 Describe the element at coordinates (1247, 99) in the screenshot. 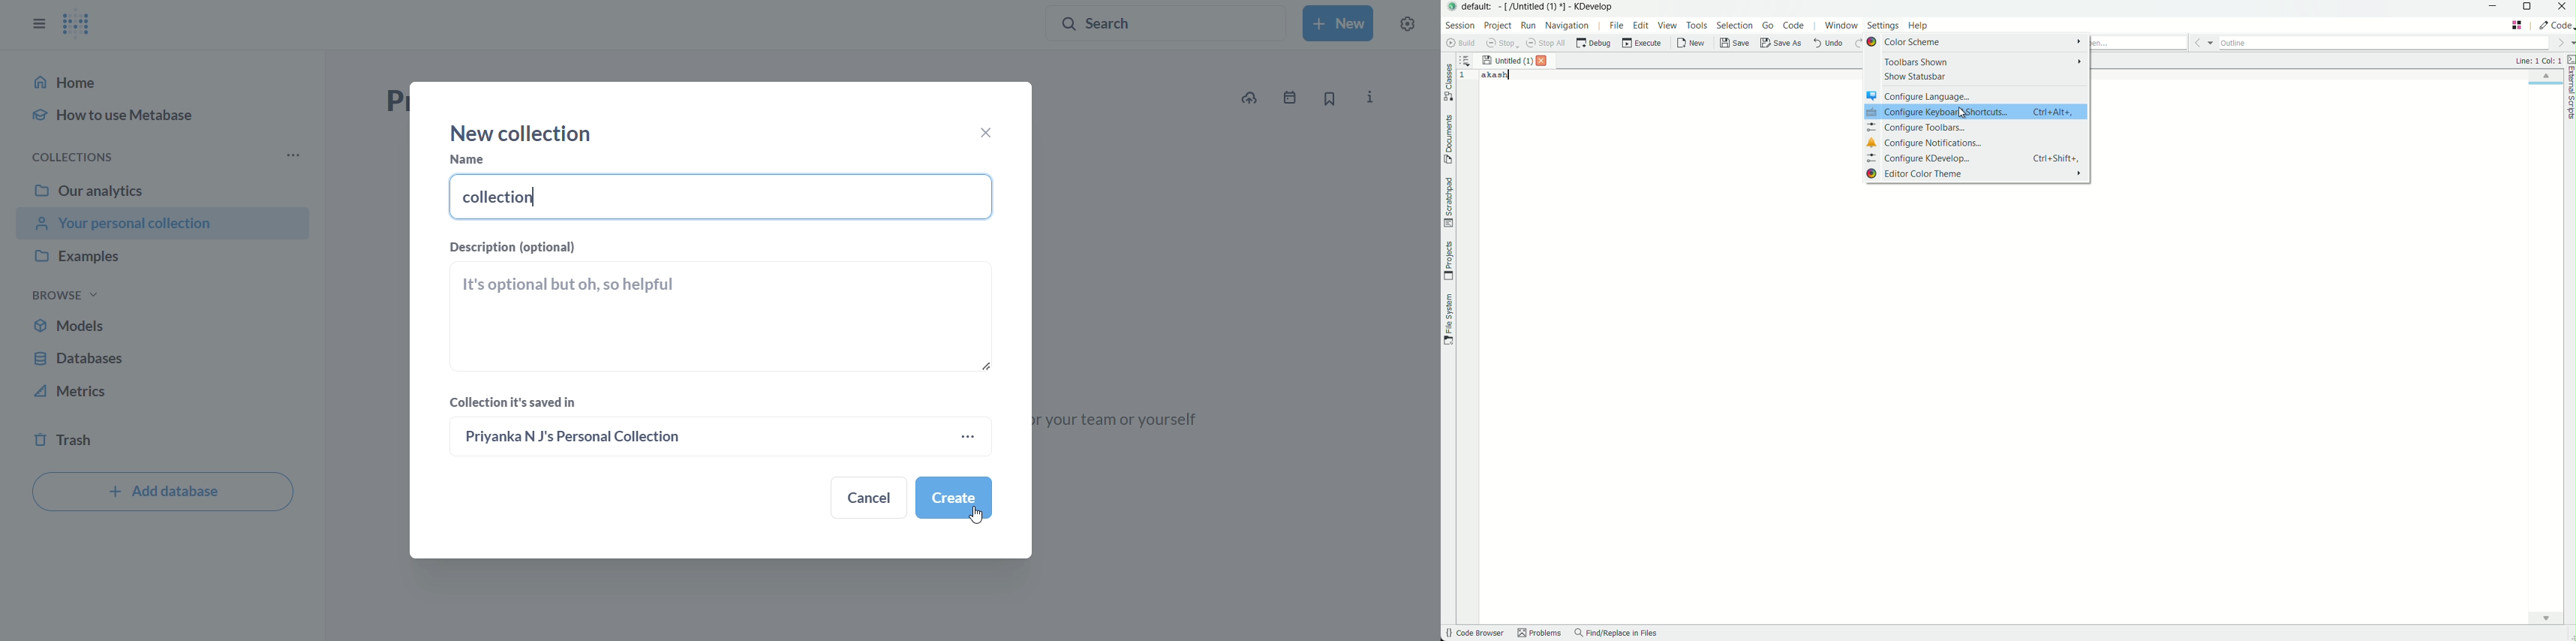

I see `upload data to new collecting` at that location.